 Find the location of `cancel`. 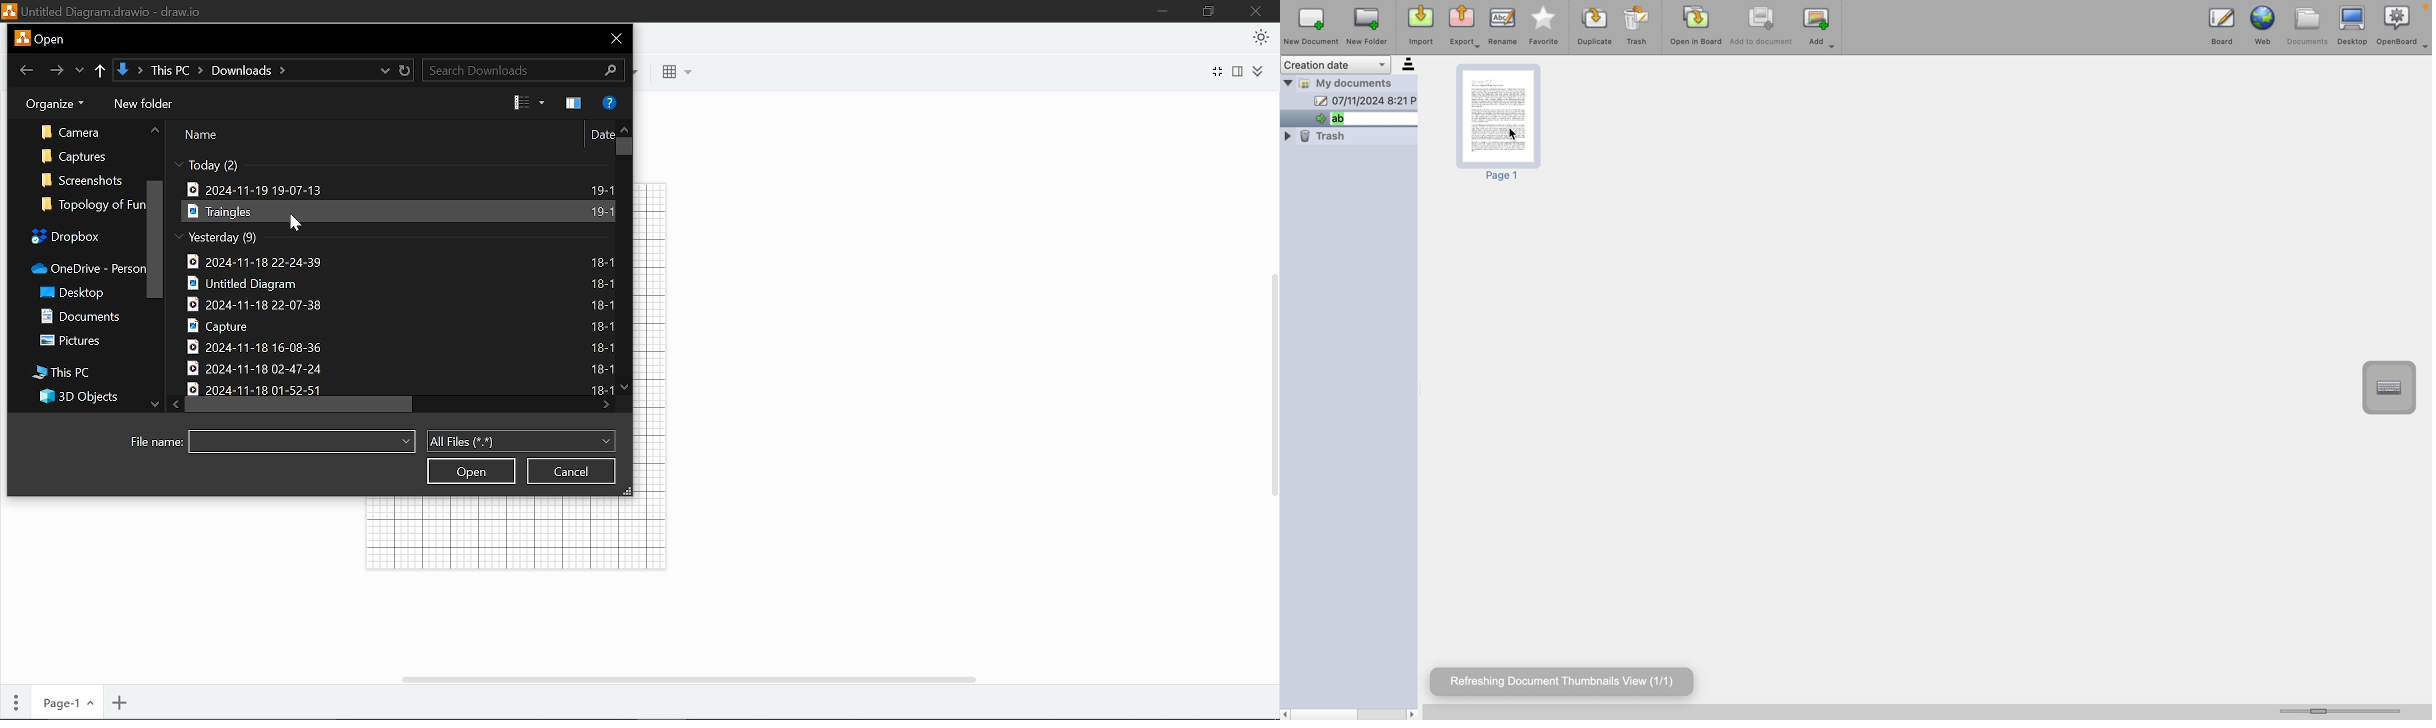

cancel is located at coordinates (571, 470).